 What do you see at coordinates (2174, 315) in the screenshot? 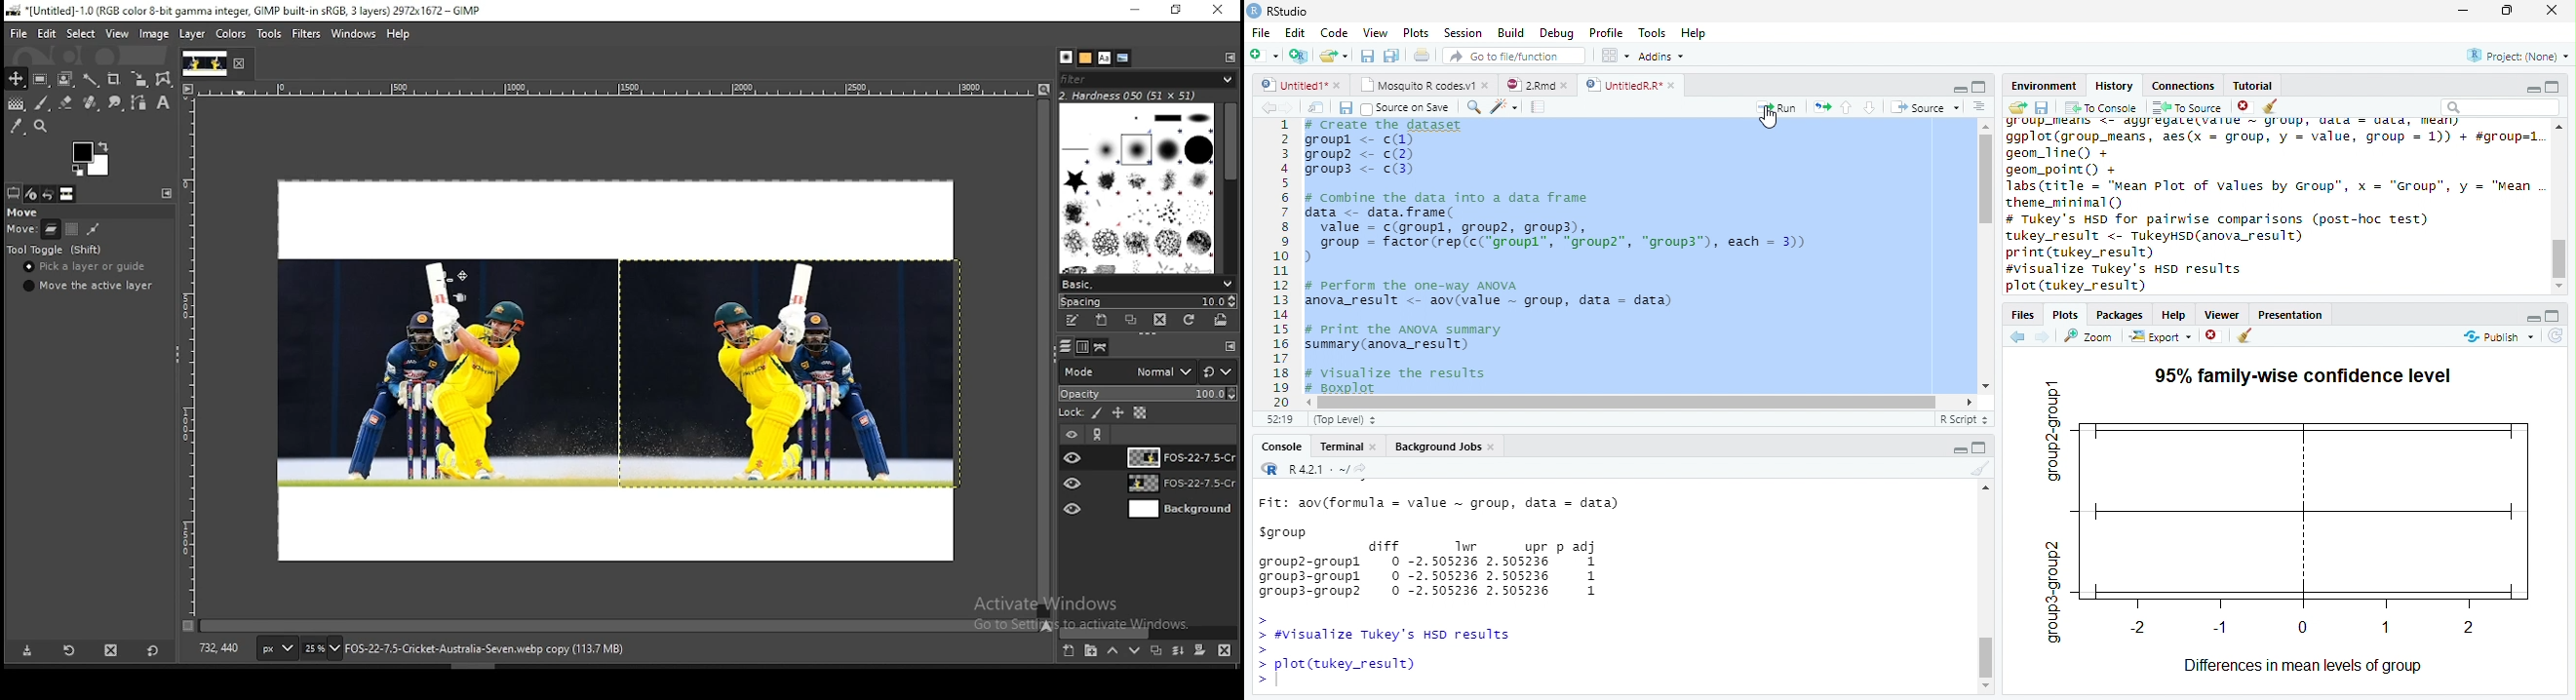
I see `help` at bounding box center [2174, 315].